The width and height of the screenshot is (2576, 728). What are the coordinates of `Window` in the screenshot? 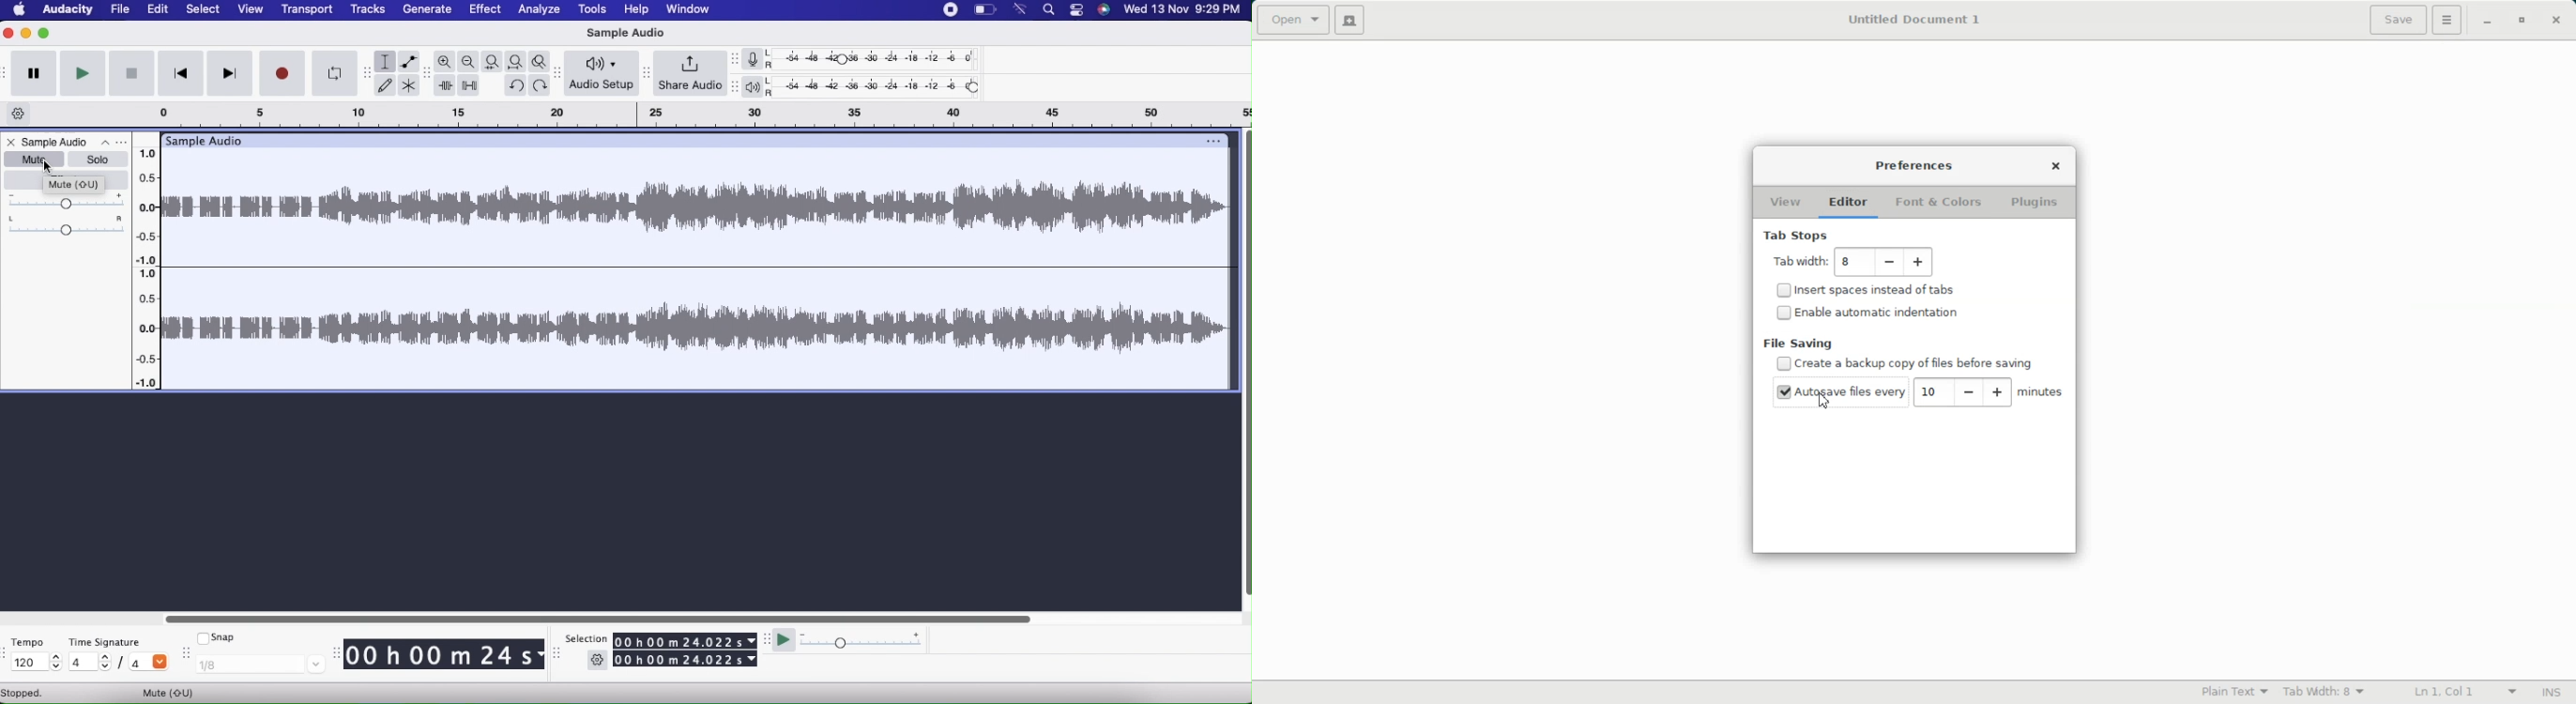 It's located at (685, 9).